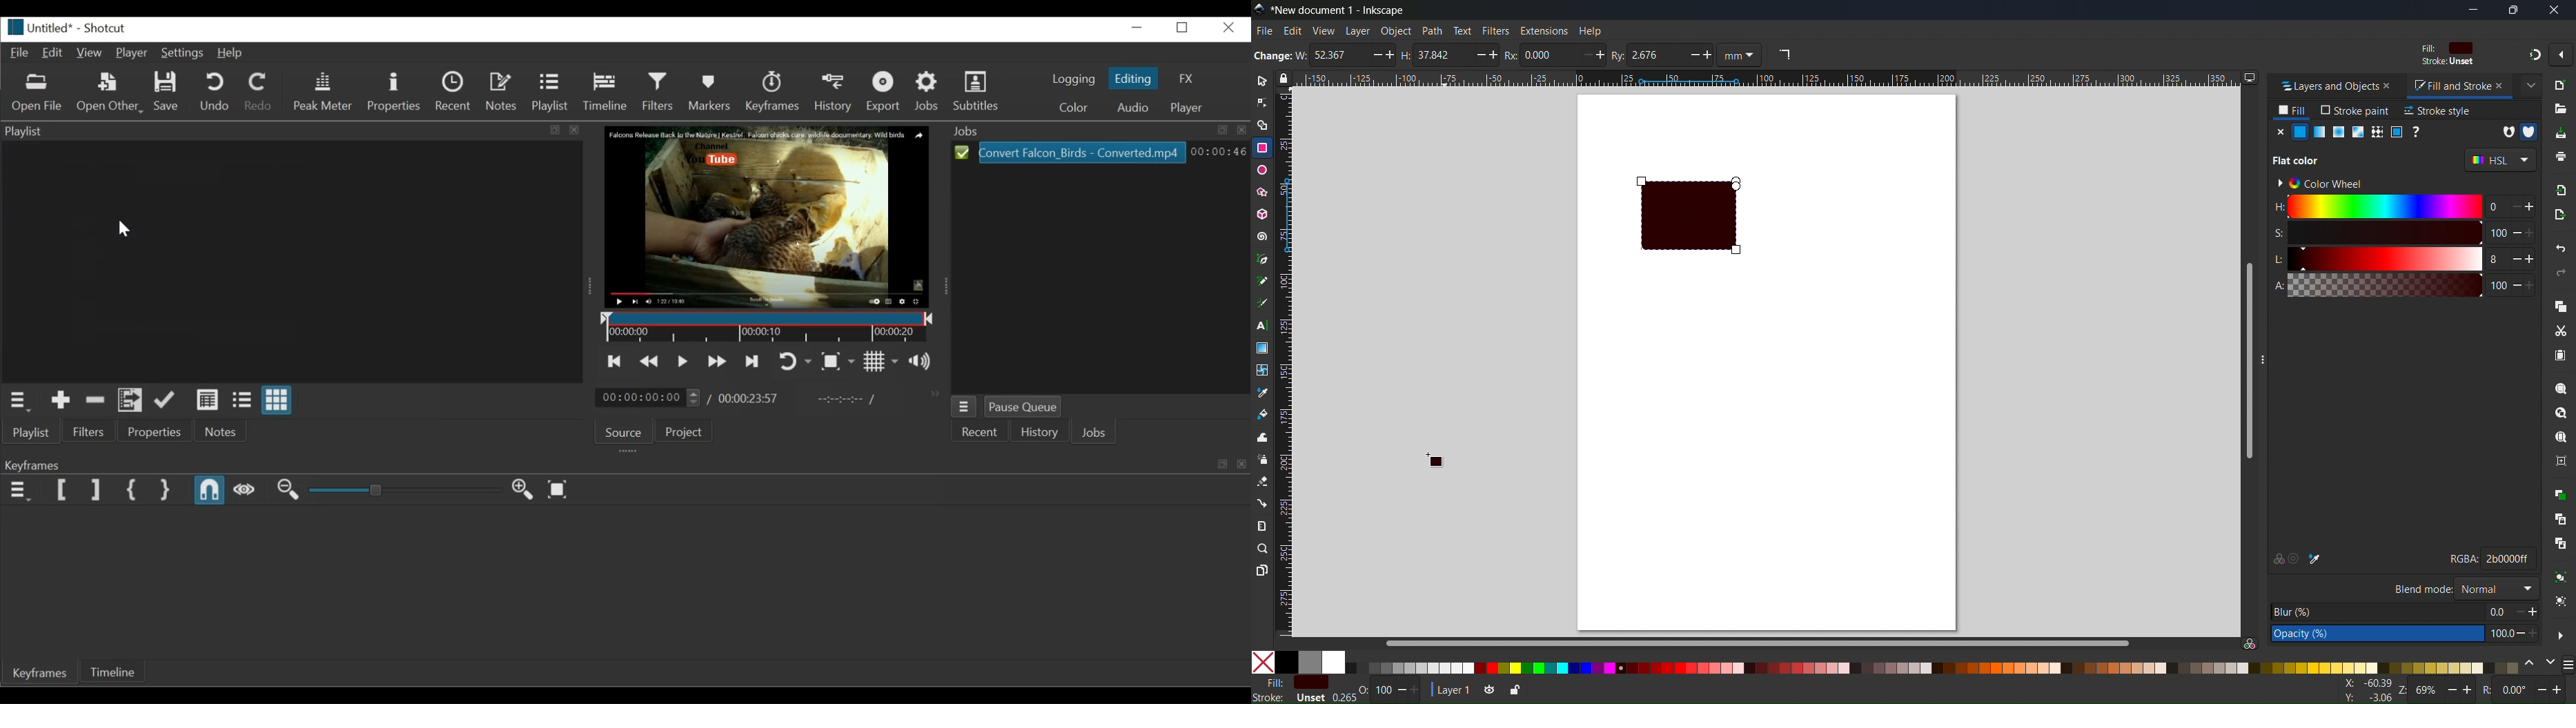 The width and height of the screenshot is (2576, 728). Describe the element at coordinates (552, 131) in the screenshot. I see `Restore` at that location.